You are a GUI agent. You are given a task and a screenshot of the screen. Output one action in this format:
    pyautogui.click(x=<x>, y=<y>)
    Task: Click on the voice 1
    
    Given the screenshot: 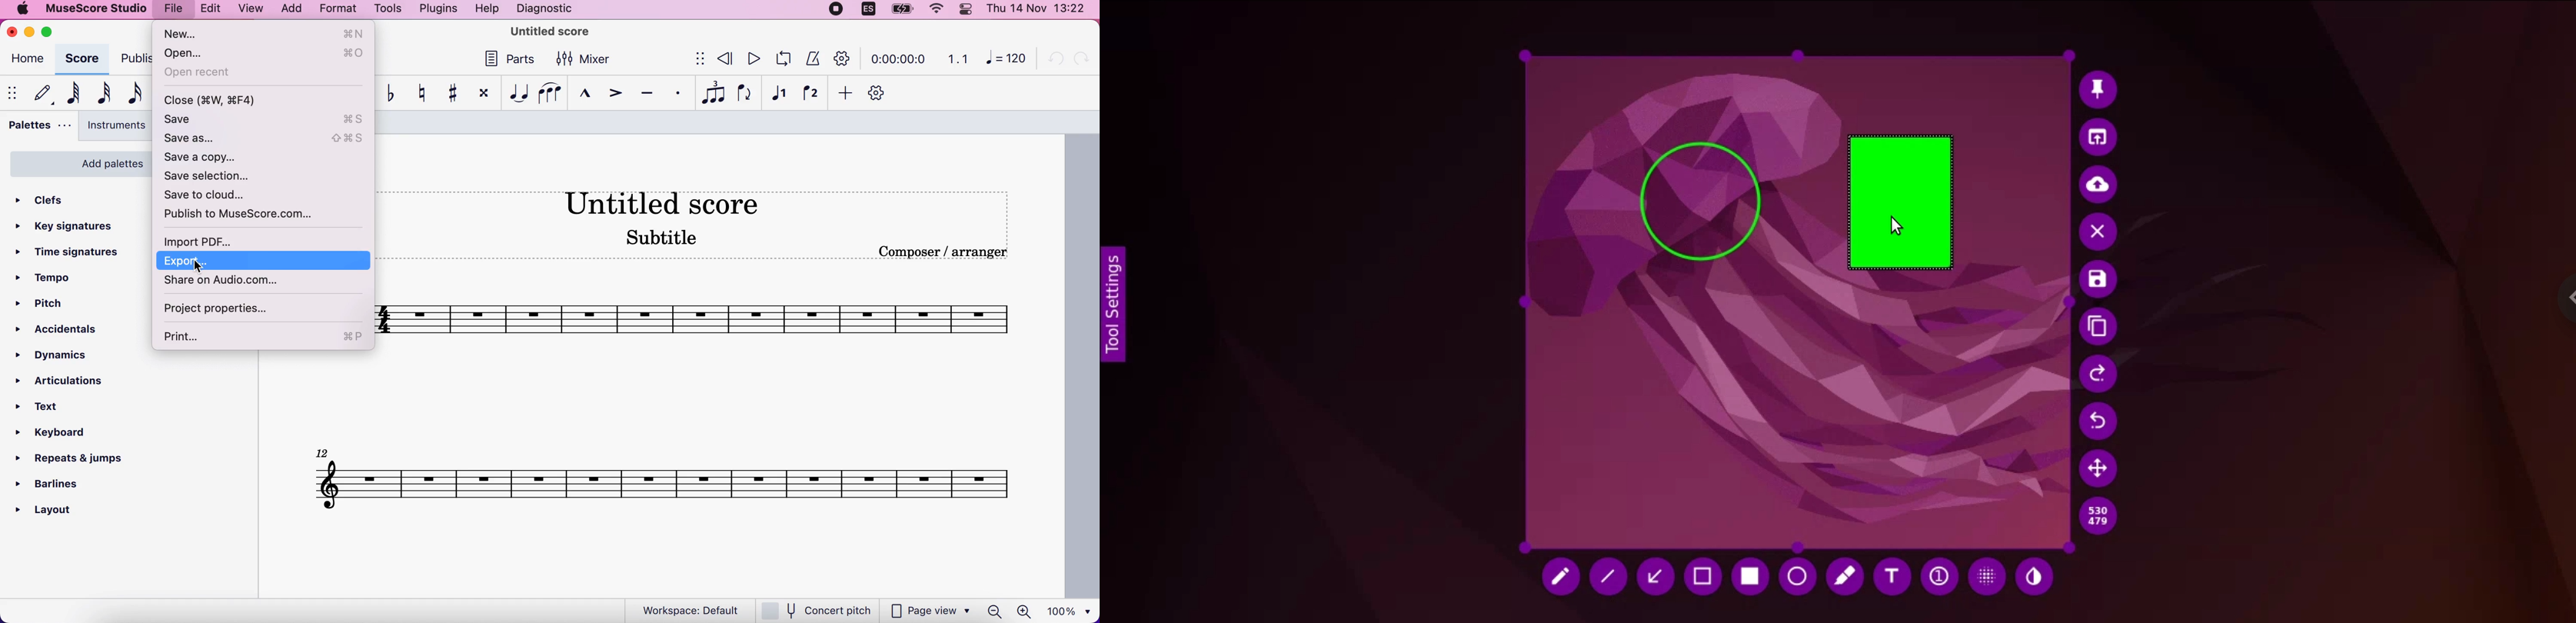 What is the action you would take?
    pyautogui.click(x=779, y=92)
    